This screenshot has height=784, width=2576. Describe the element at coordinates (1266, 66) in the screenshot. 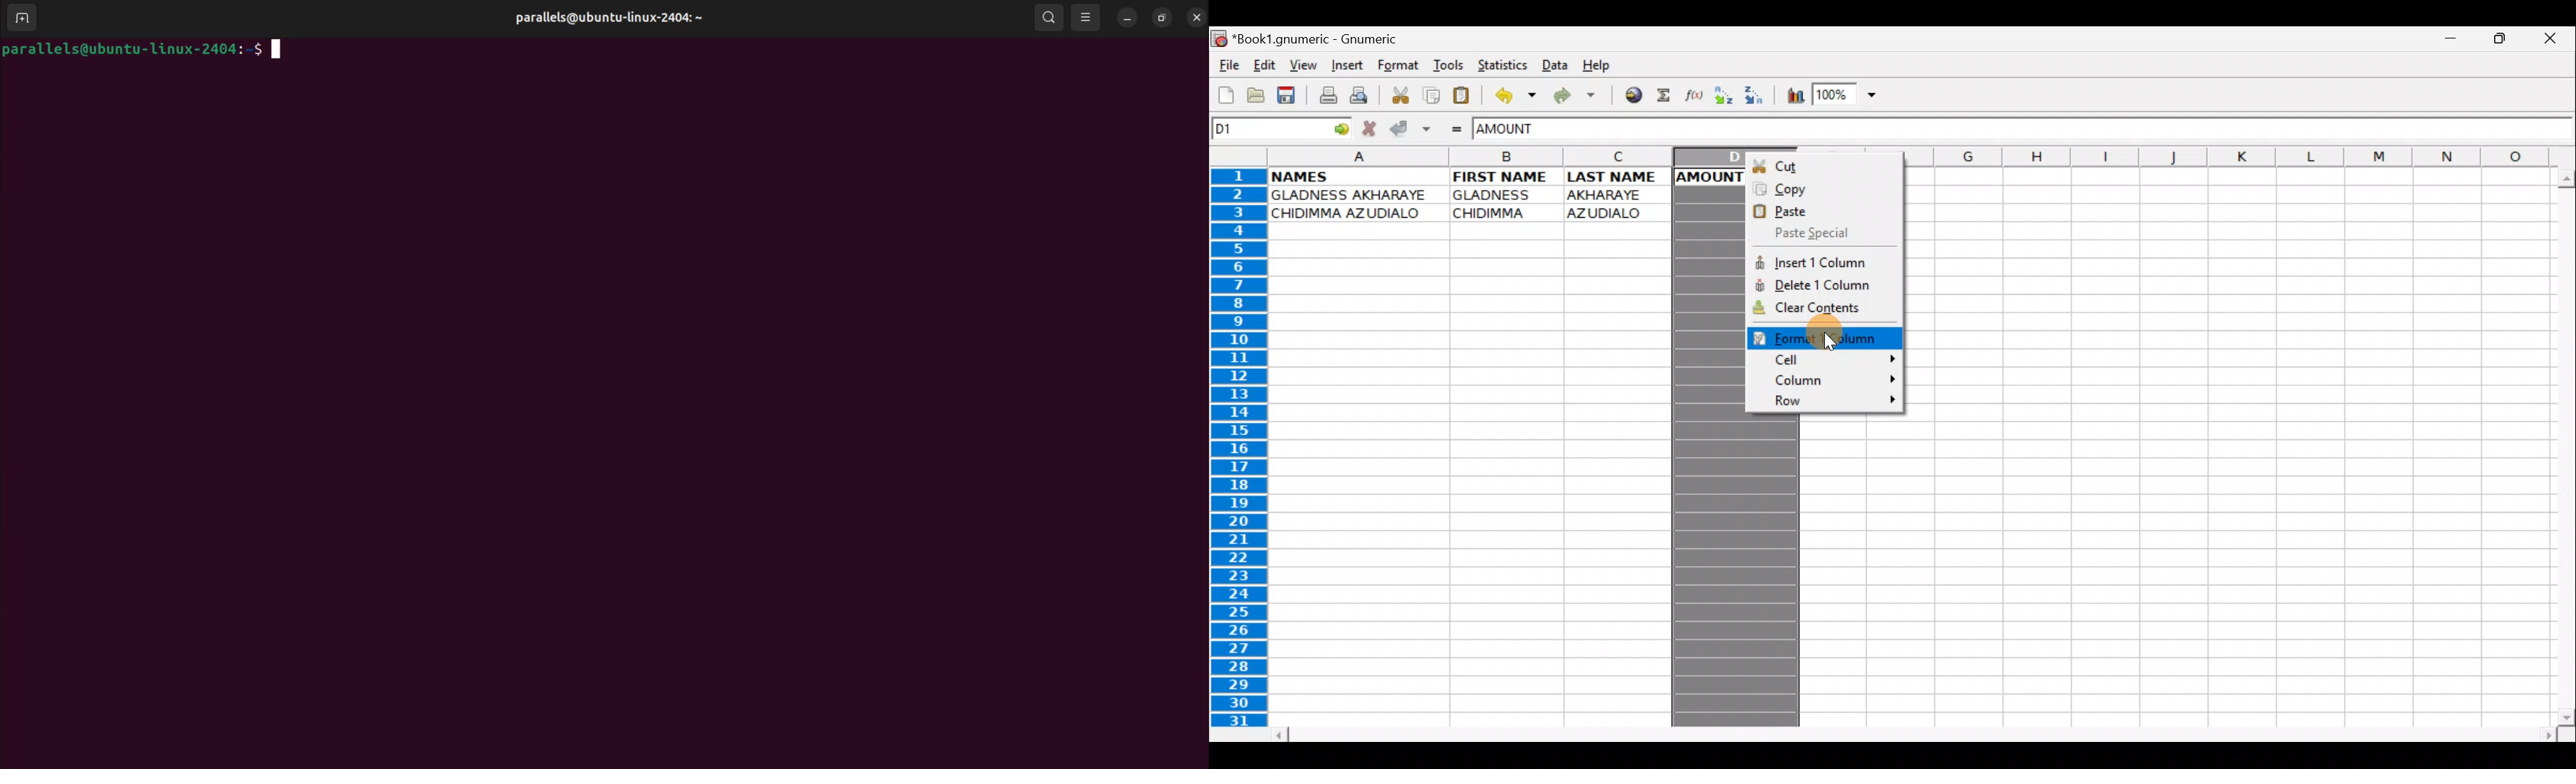

I see `Edit` at that location.